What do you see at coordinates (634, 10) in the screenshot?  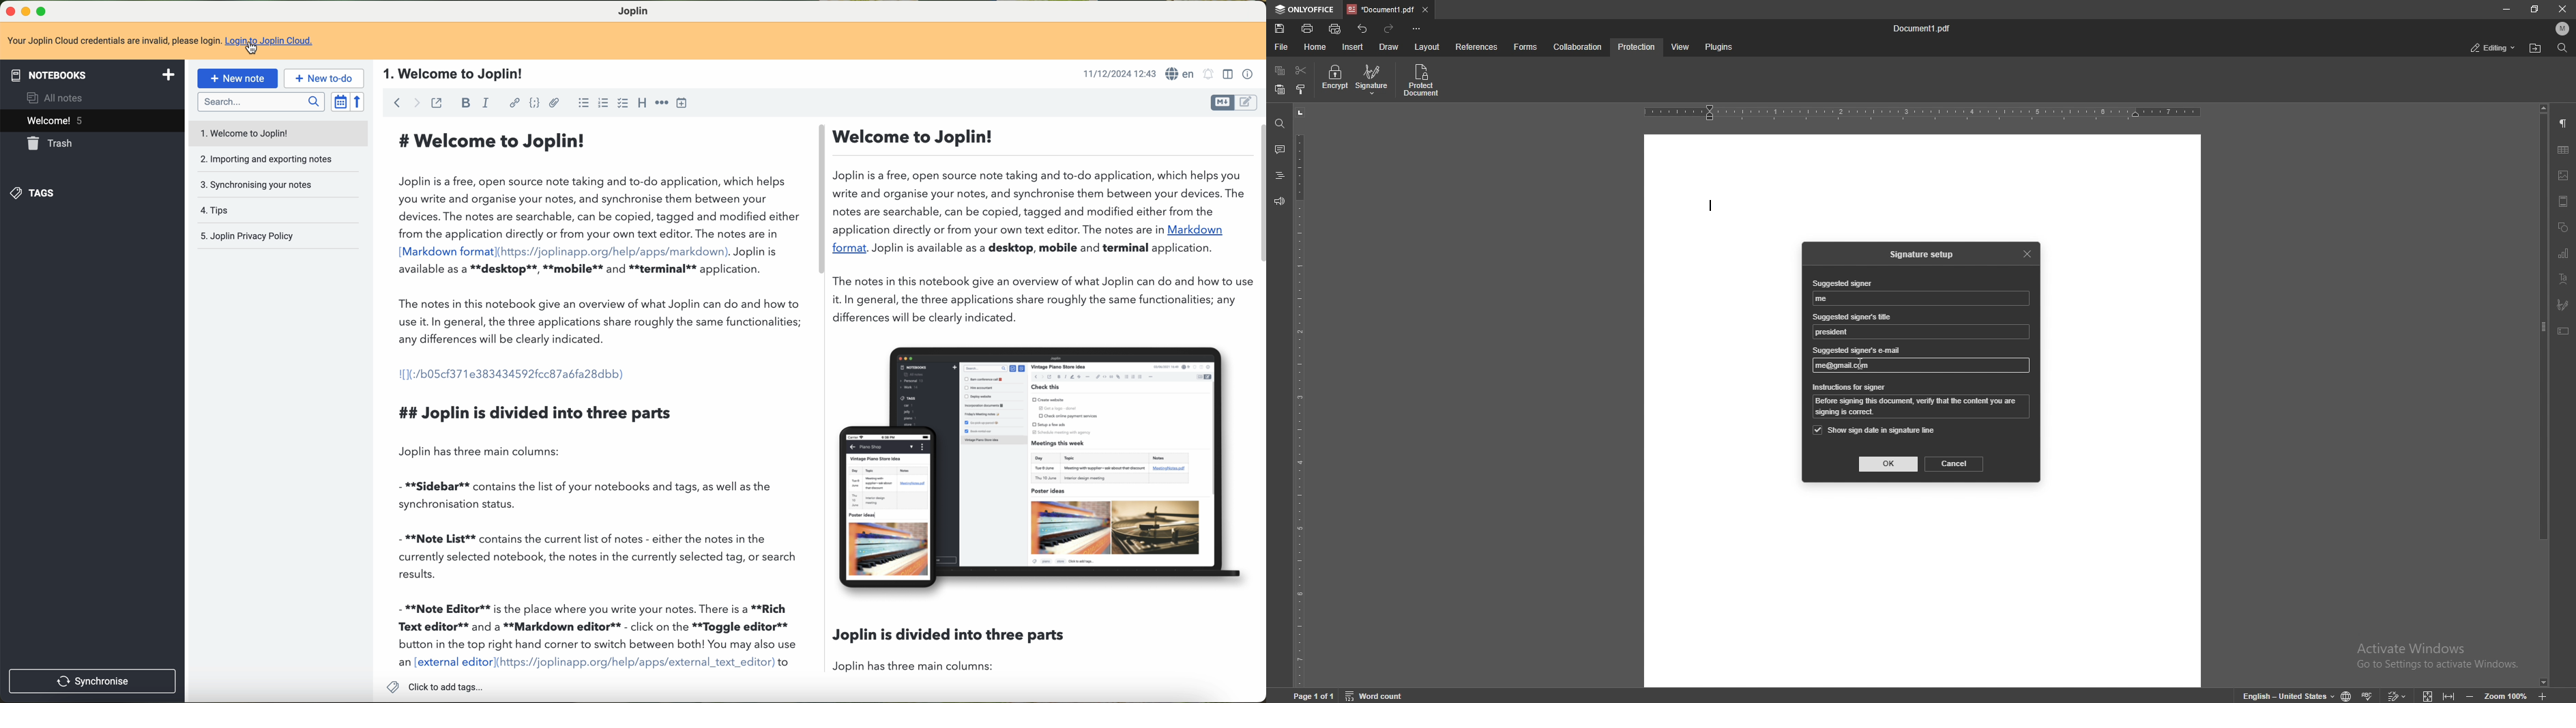 I see `Joplin` at bounding box center [634, 10].